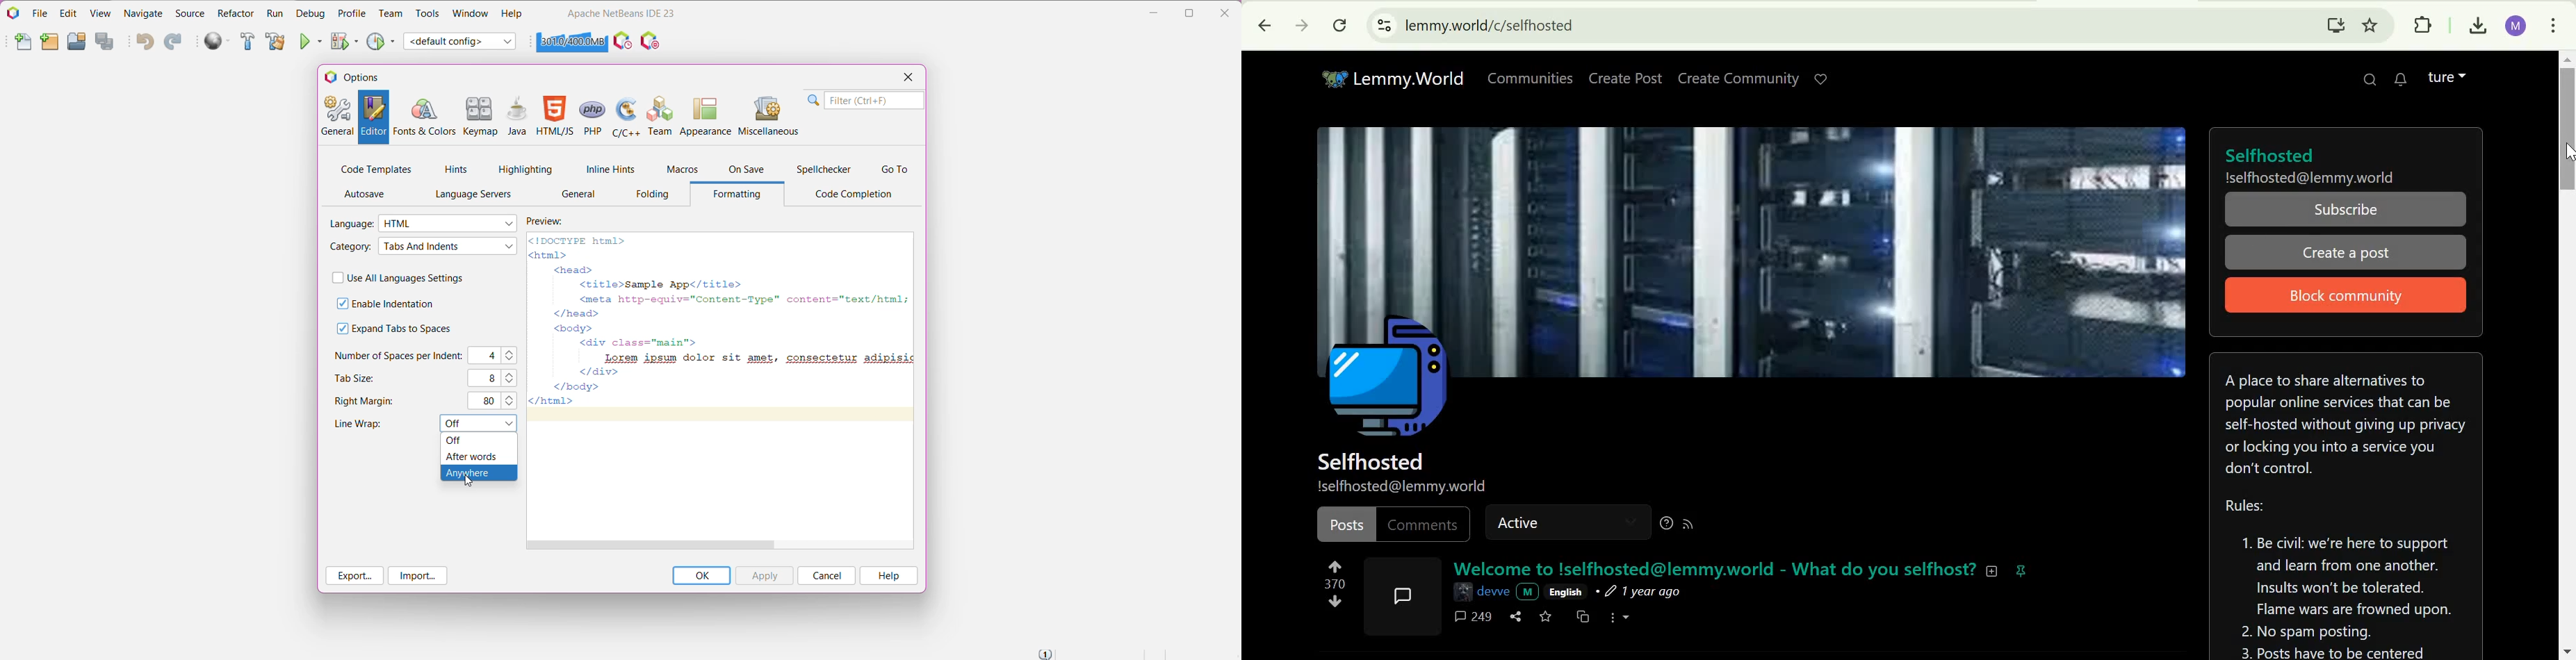 The image size is (2576, 672). I want to click on View, so click(102, 12).